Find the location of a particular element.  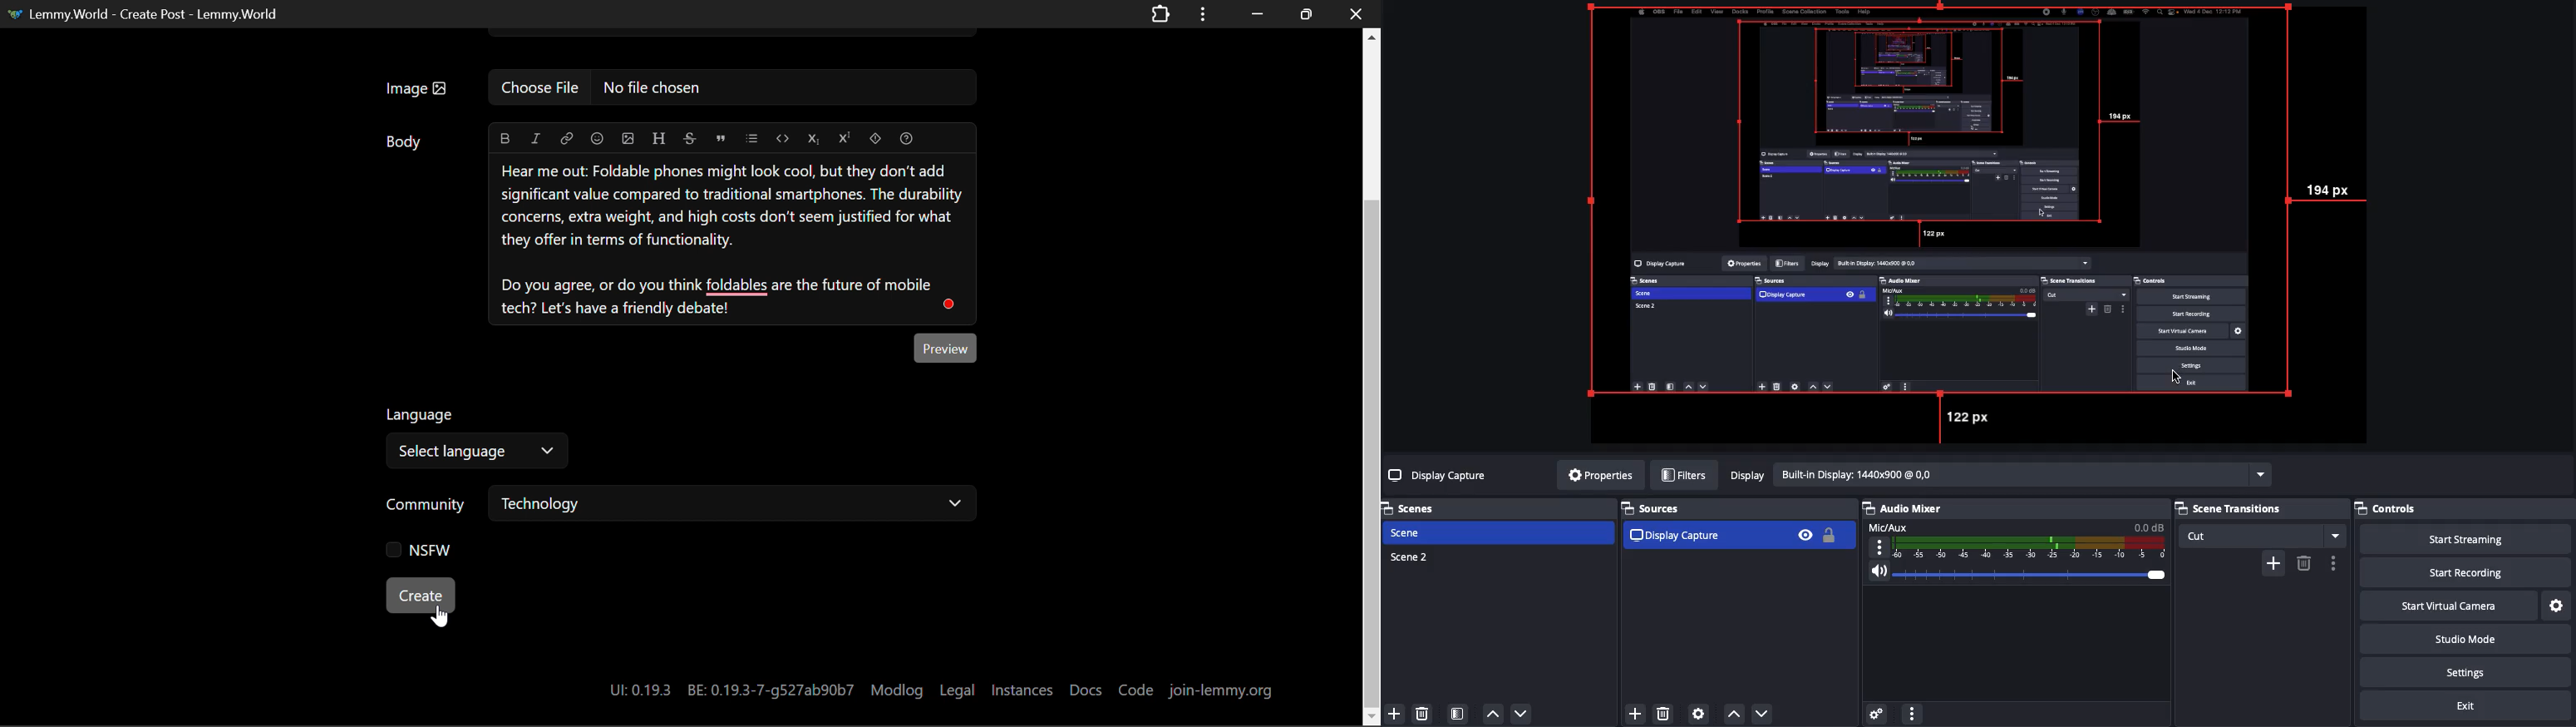

Snapped to edge is located at coordinates (1944, 204).